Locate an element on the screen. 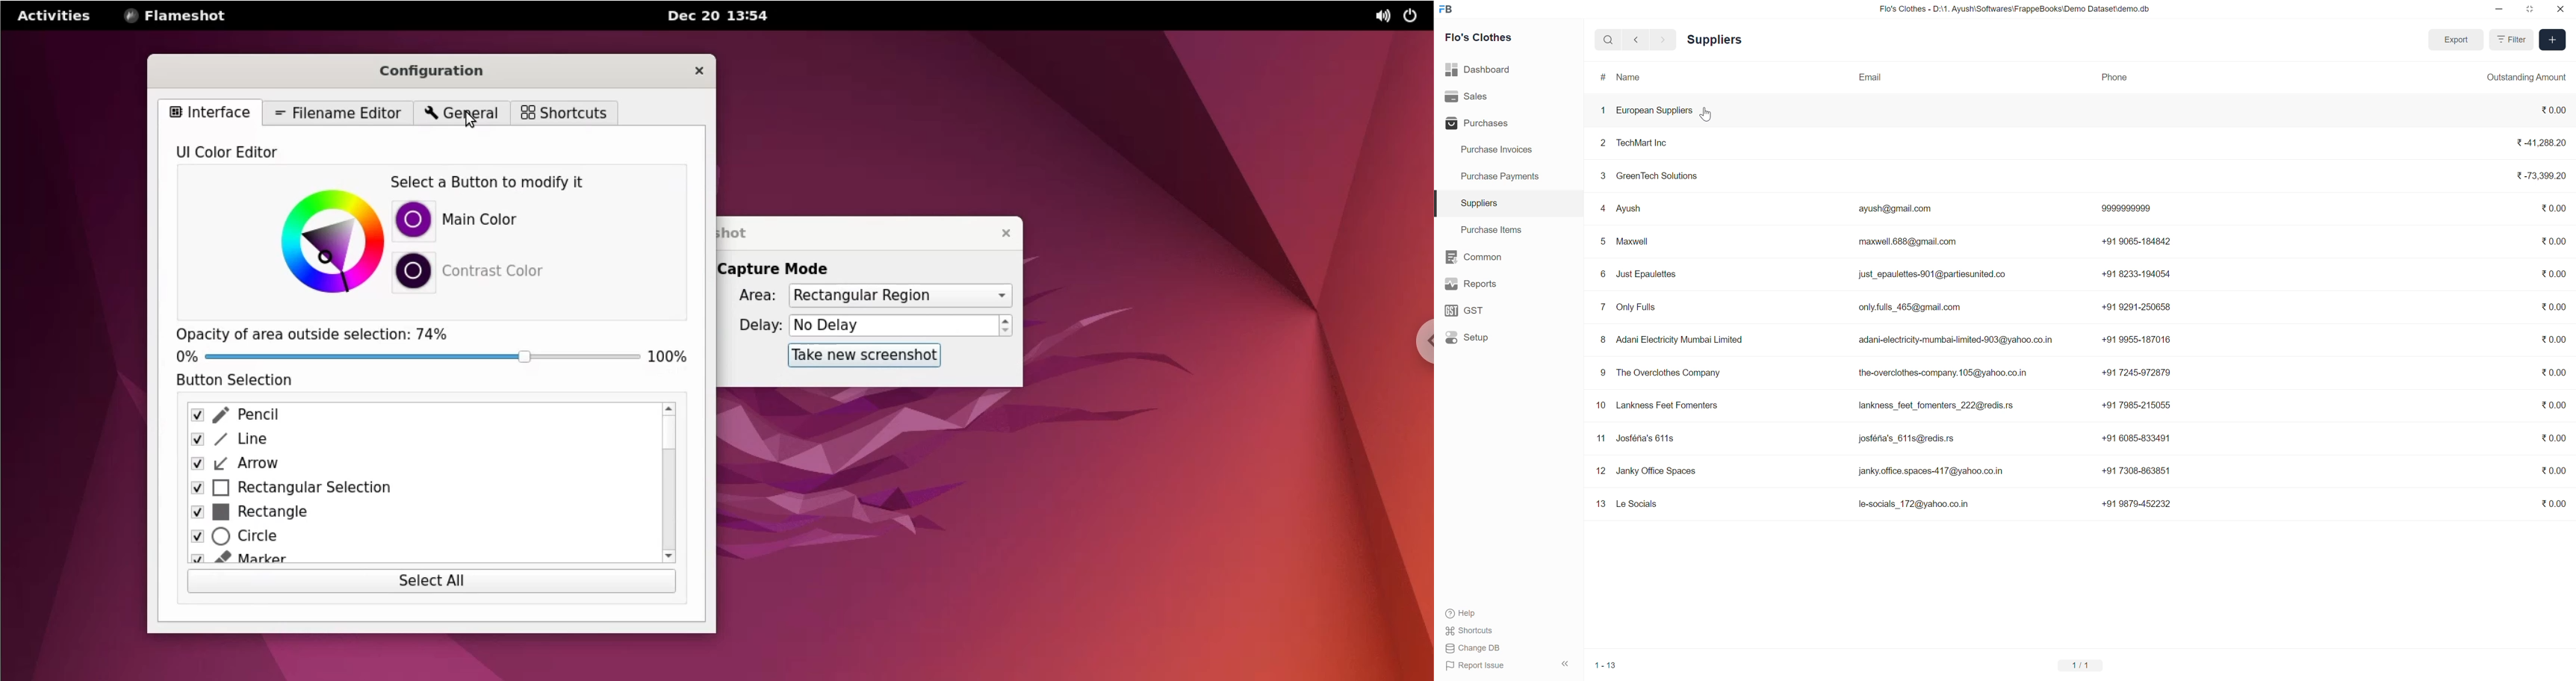  Suppliers is located at coordinates (1717, 39).